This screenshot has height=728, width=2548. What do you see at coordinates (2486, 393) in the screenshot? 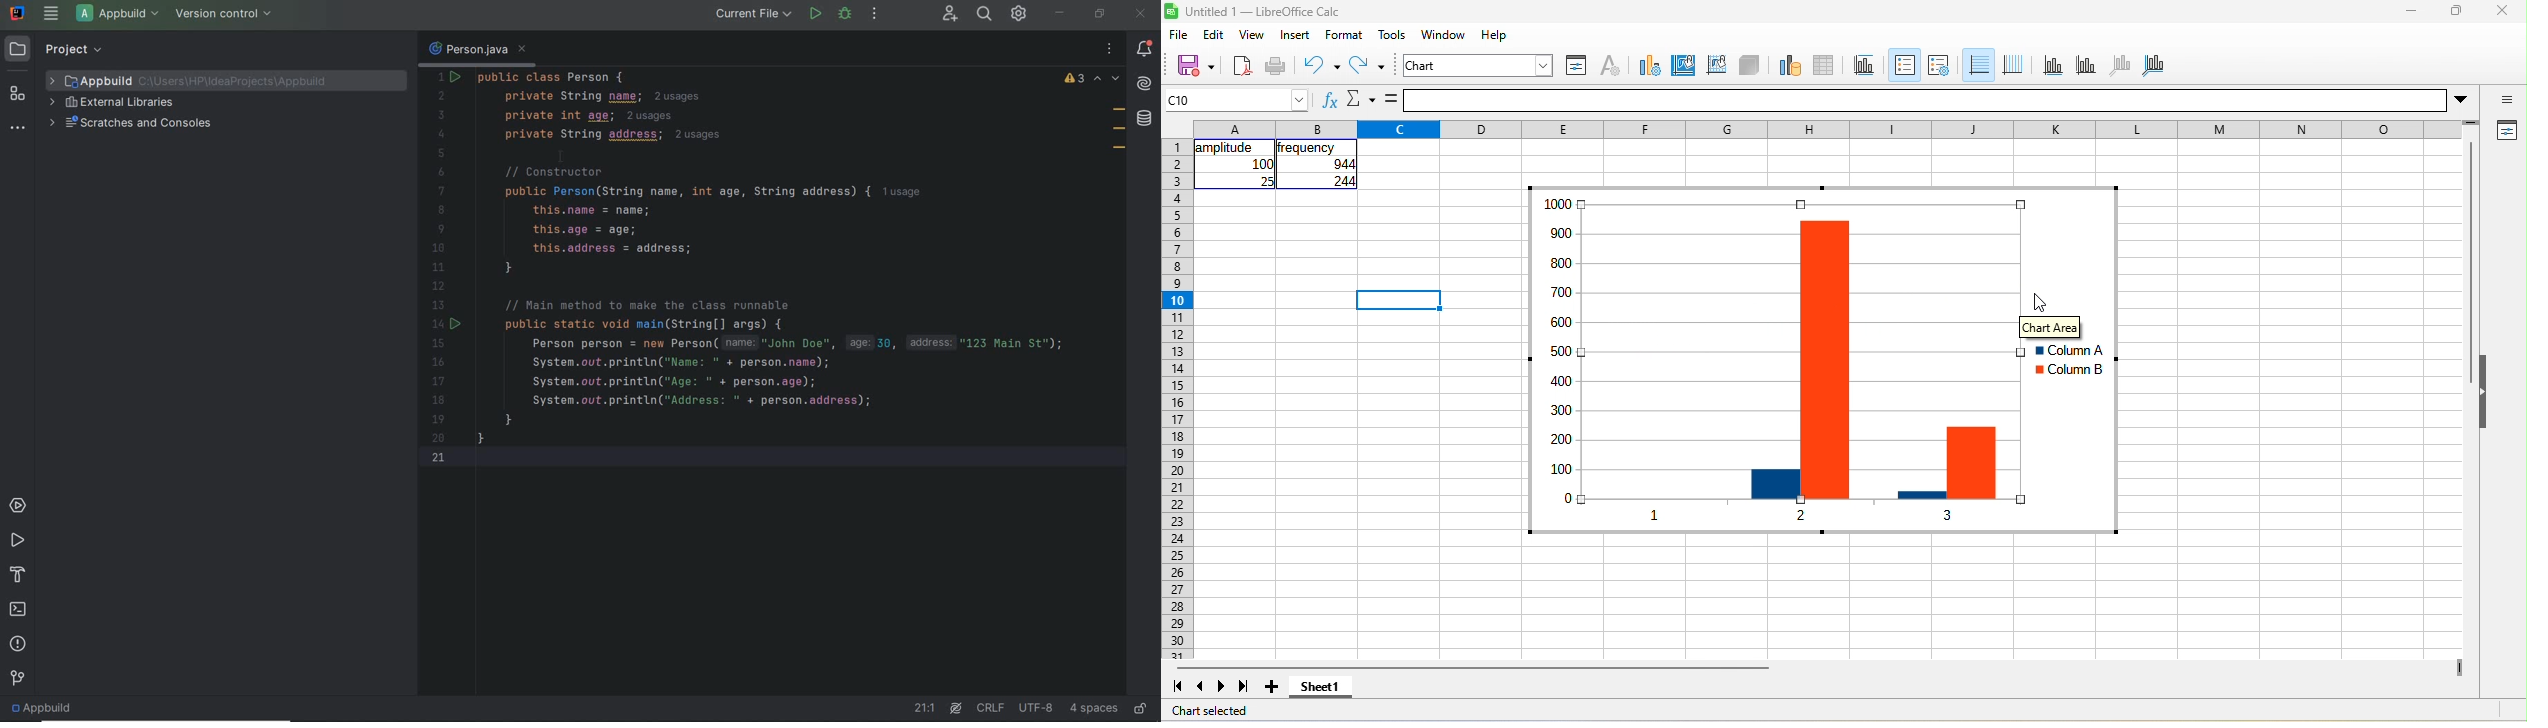
I see `hide ` at bounding box center [2486, 393].